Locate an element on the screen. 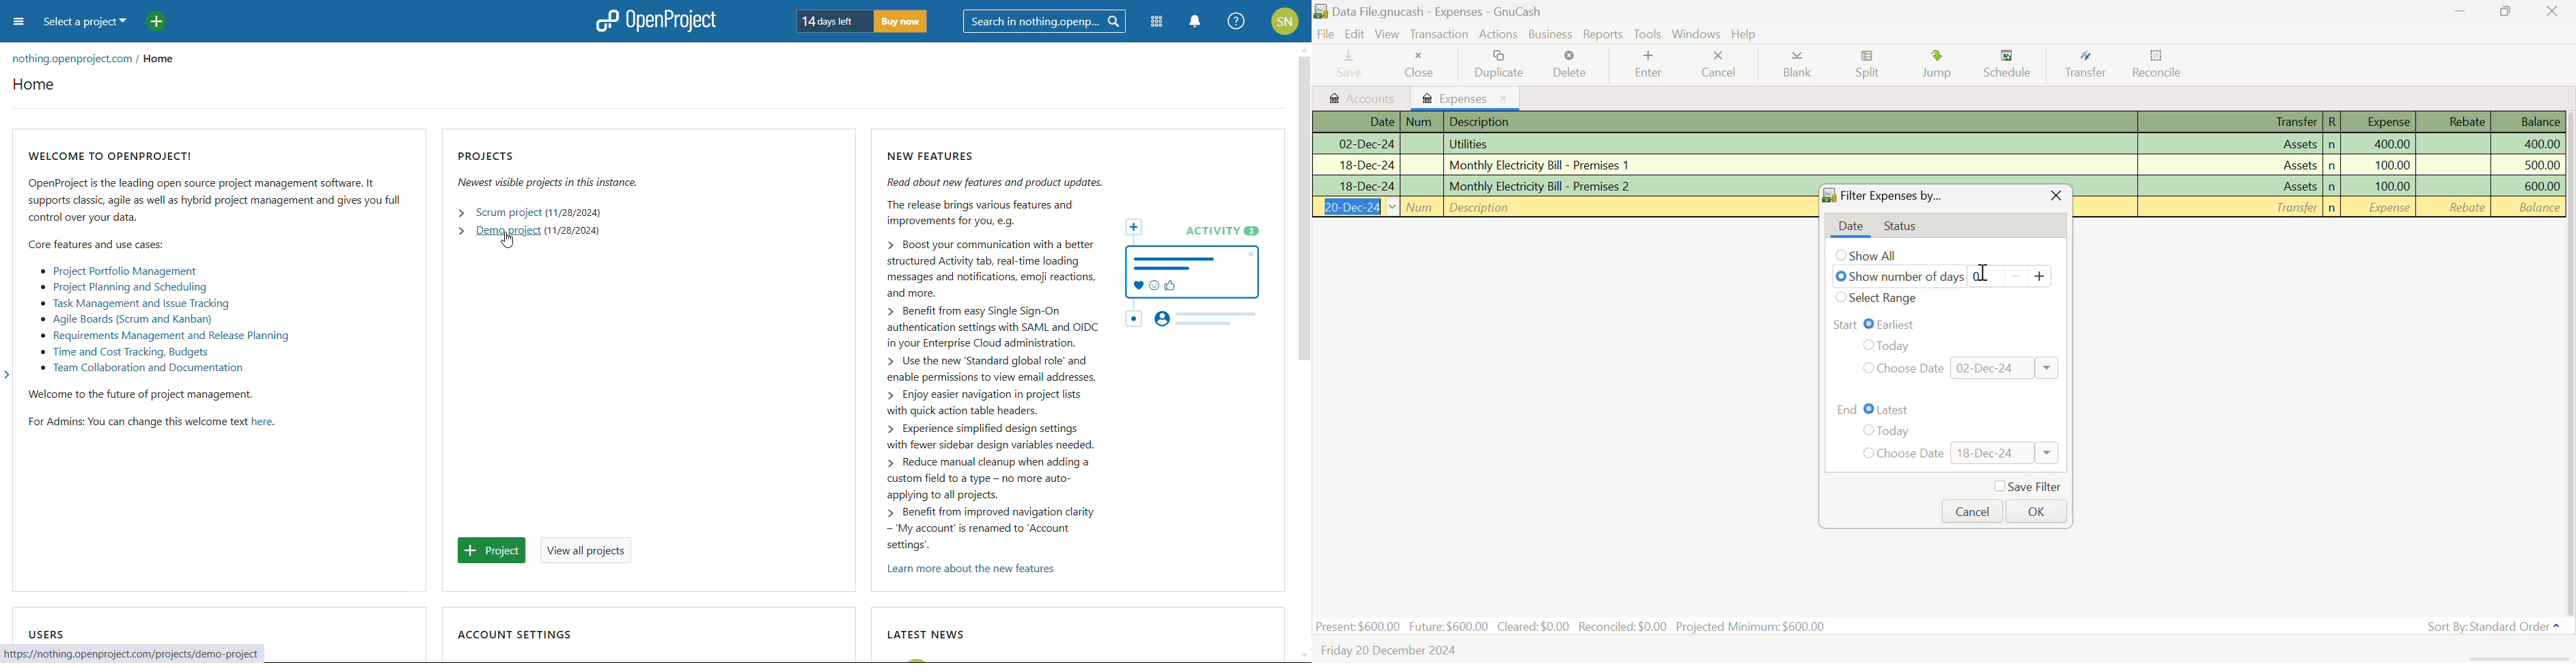  Accounts tab is located at coordinates (1362, 97).